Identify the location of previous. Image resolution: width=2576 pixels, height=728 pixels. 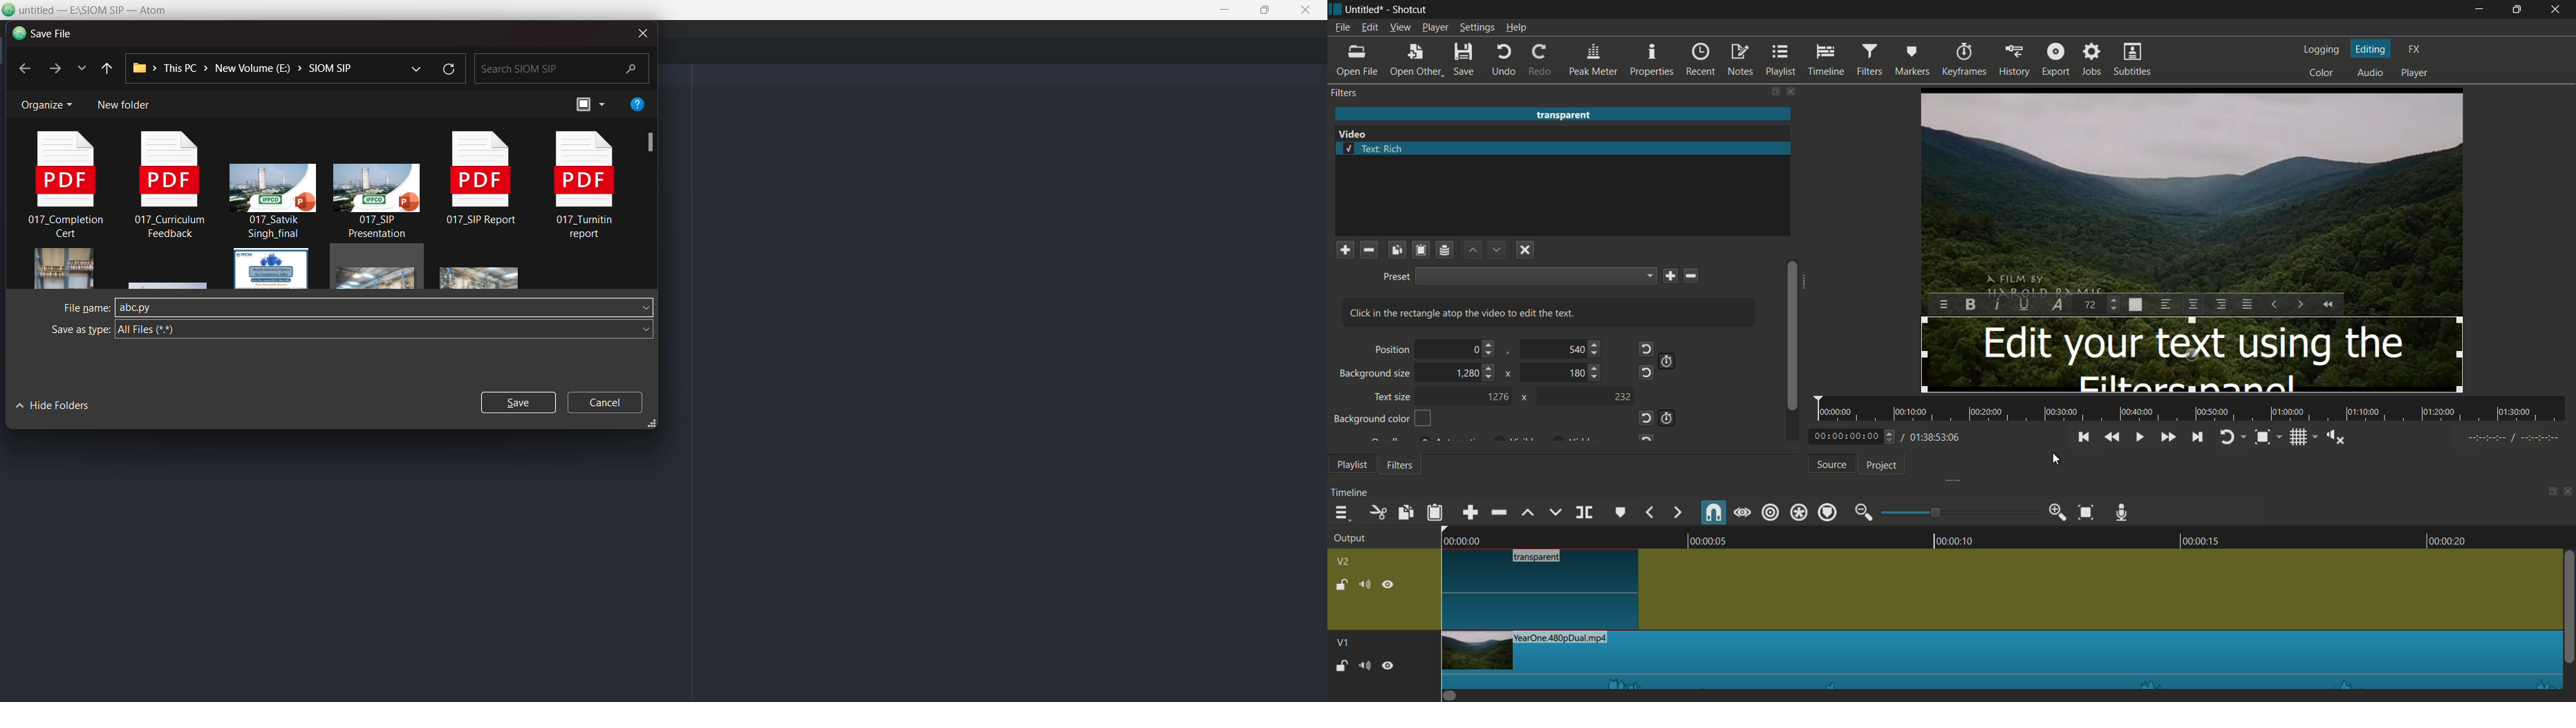
(24, 68).